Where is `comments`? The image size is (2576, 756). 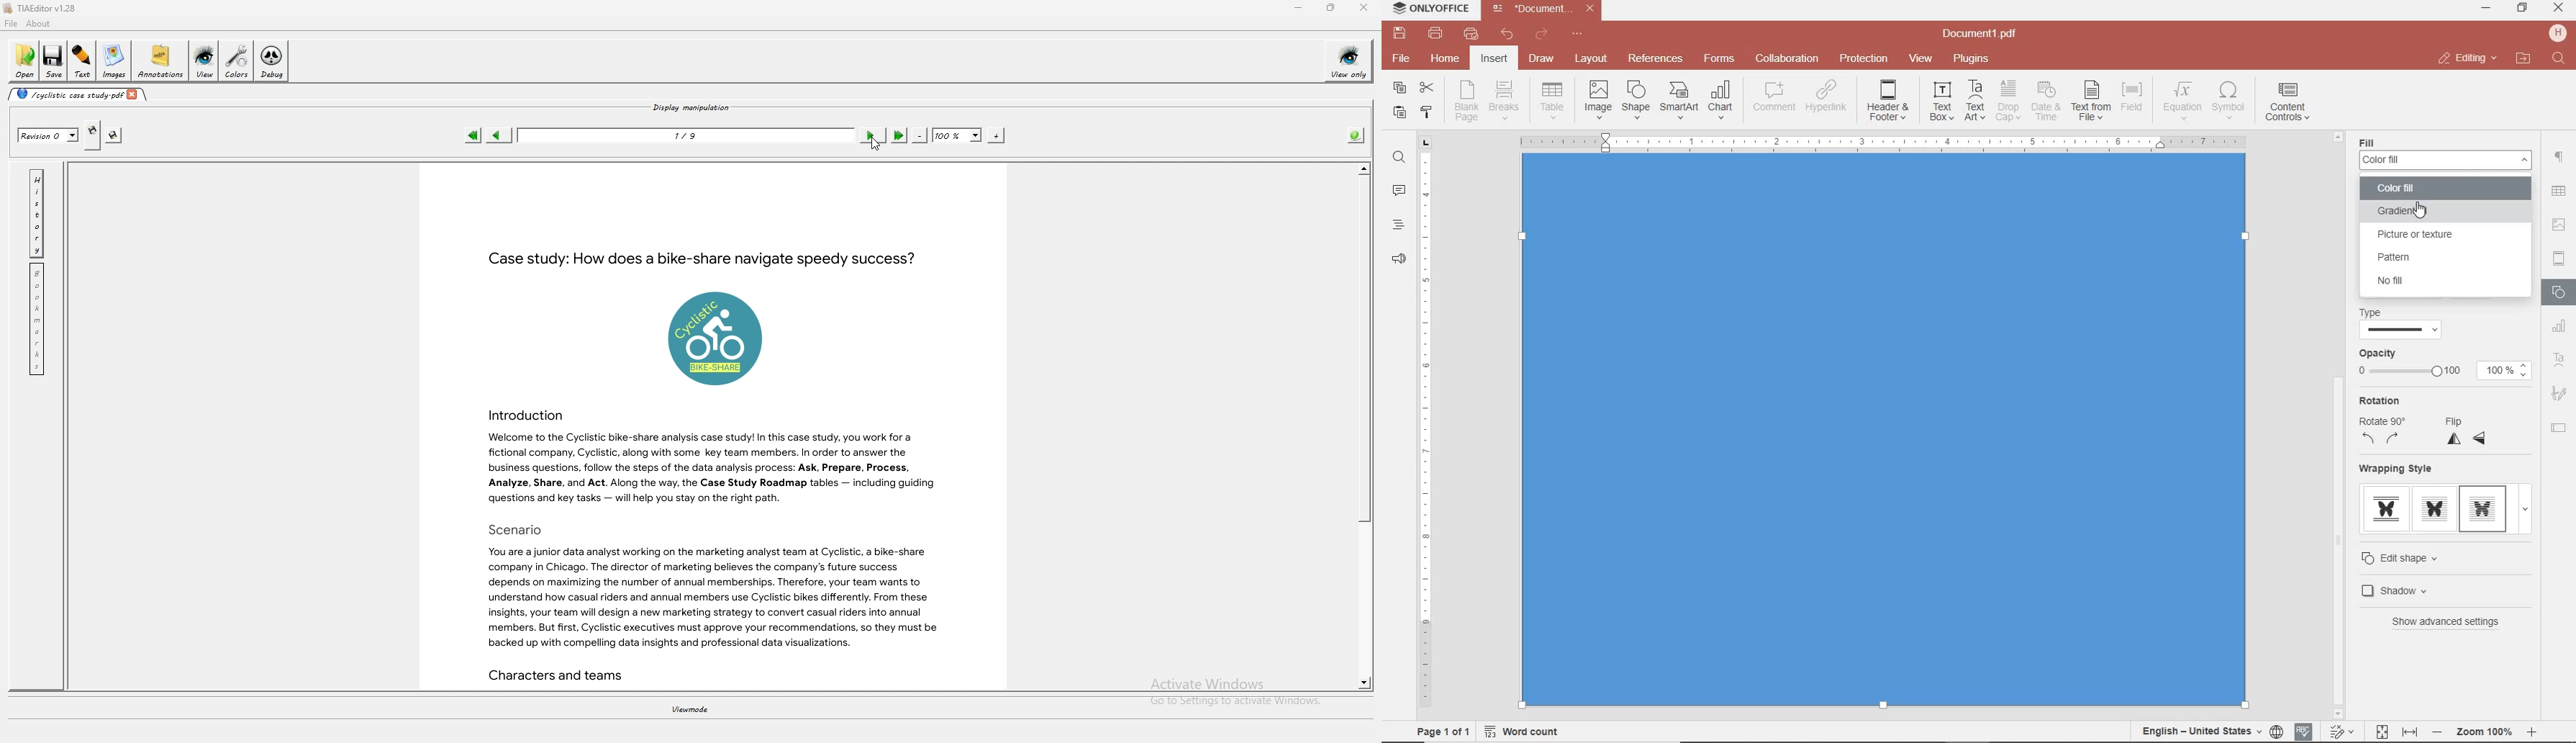
comments is located at coordinates (1399, 191).